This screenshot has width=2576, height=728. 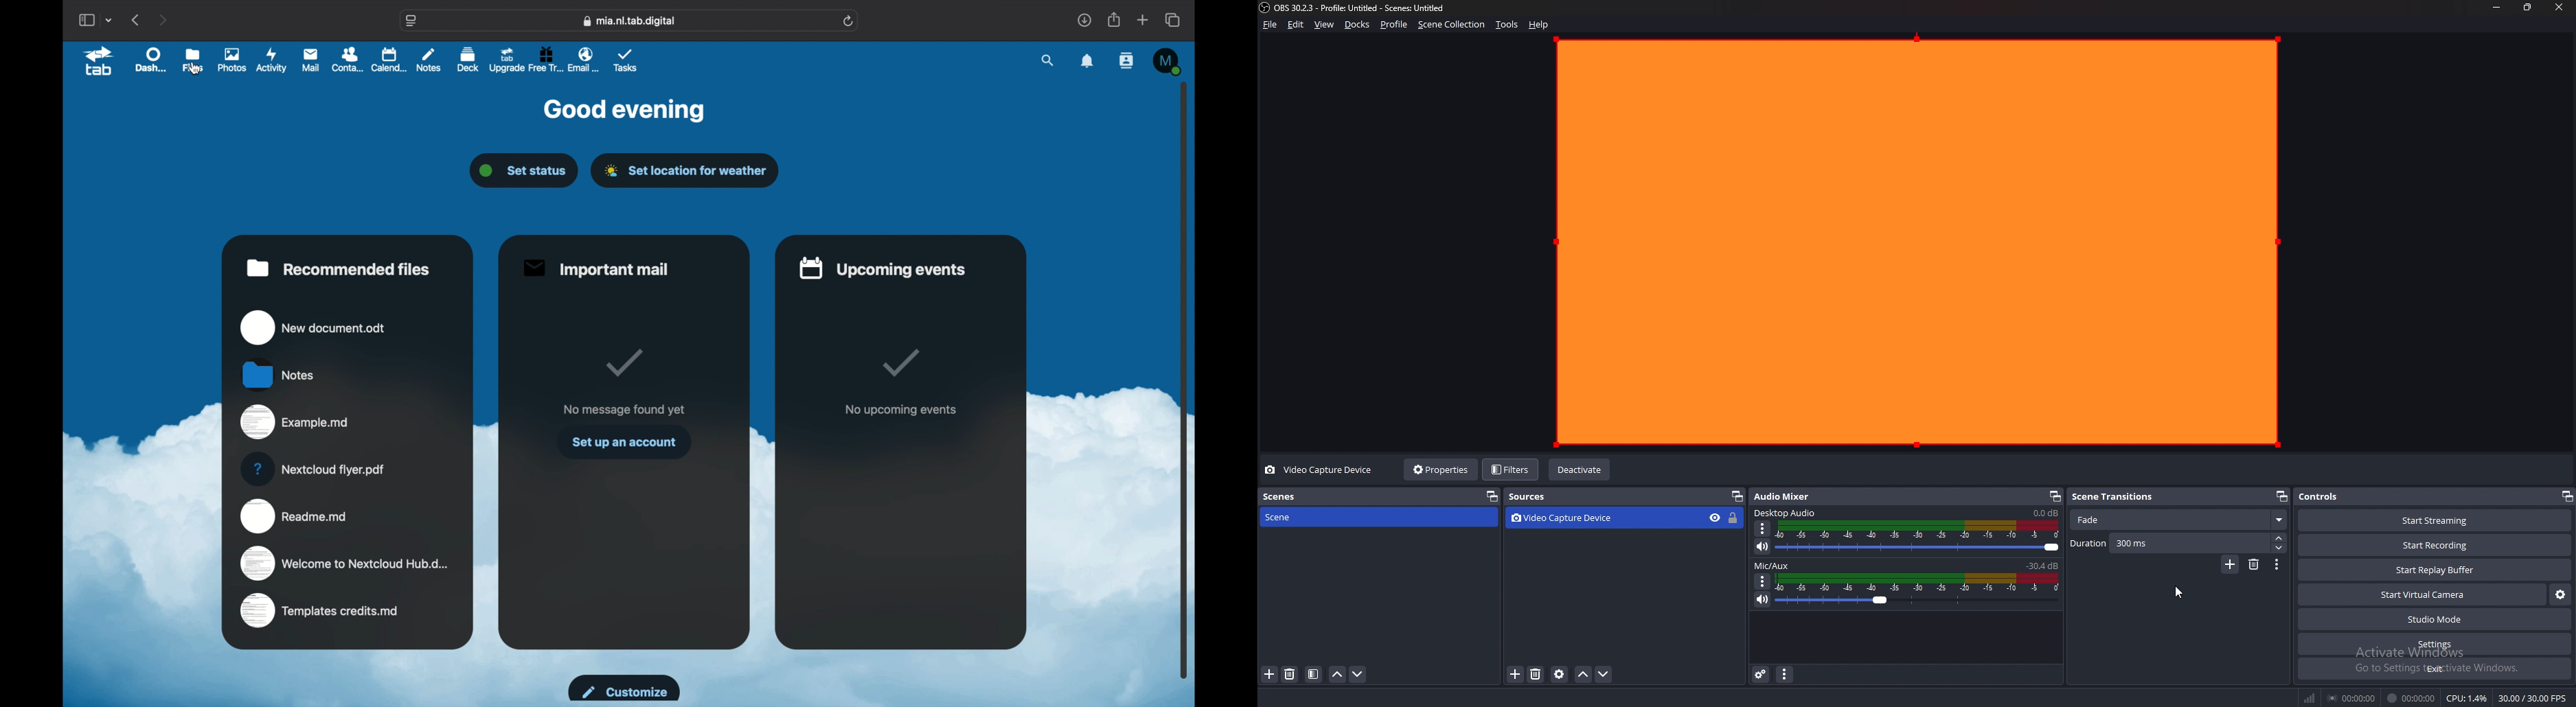 I want to click on popout, so click(x=2281, y=498).